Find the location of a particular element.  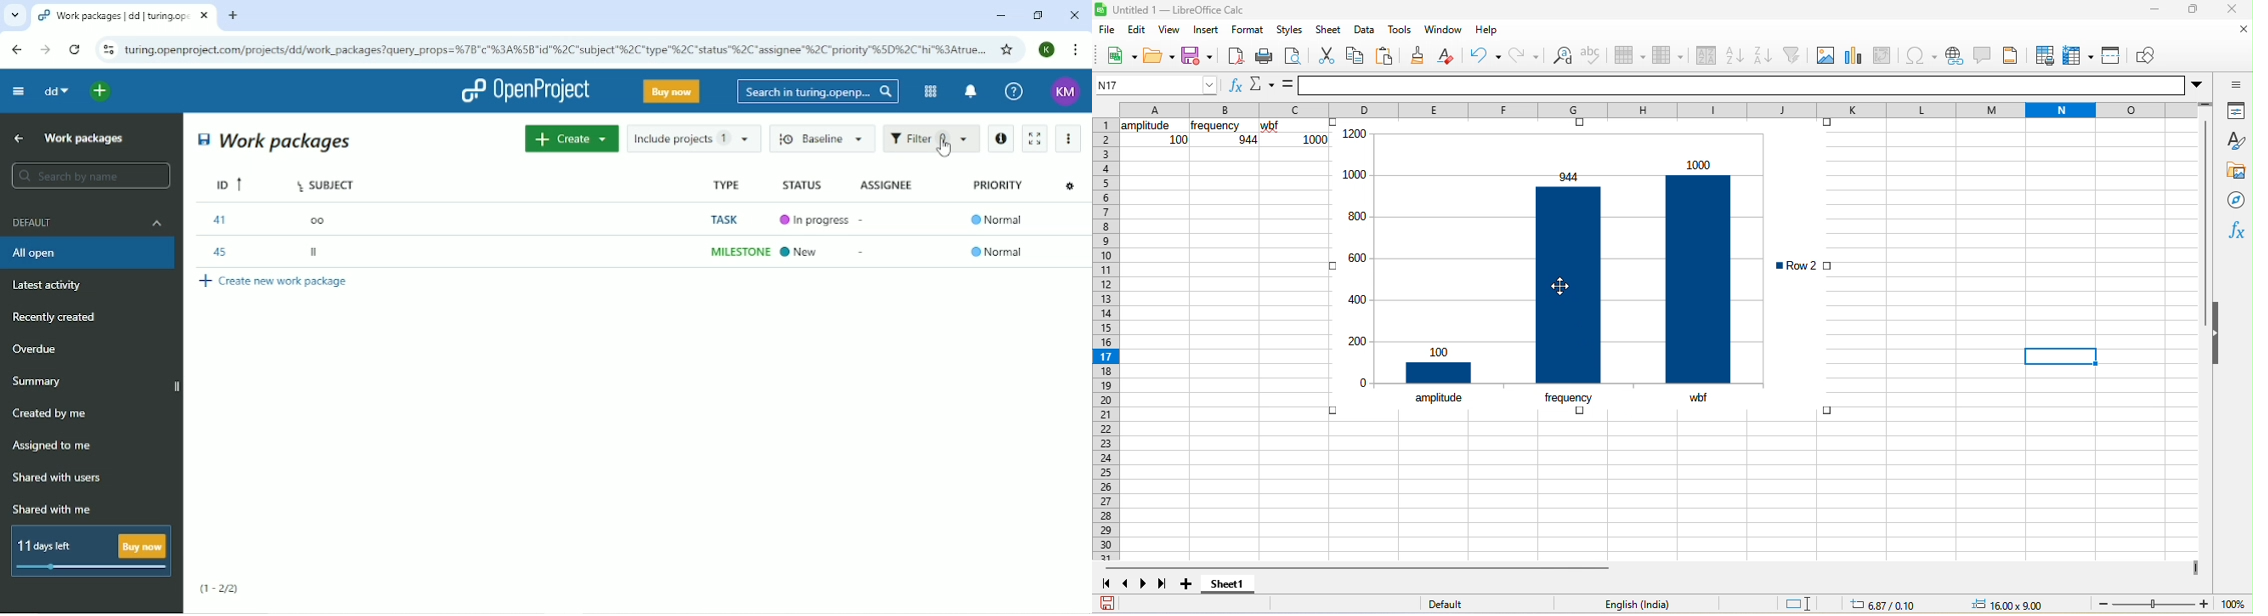

format is located at coordinates (1248, 30).